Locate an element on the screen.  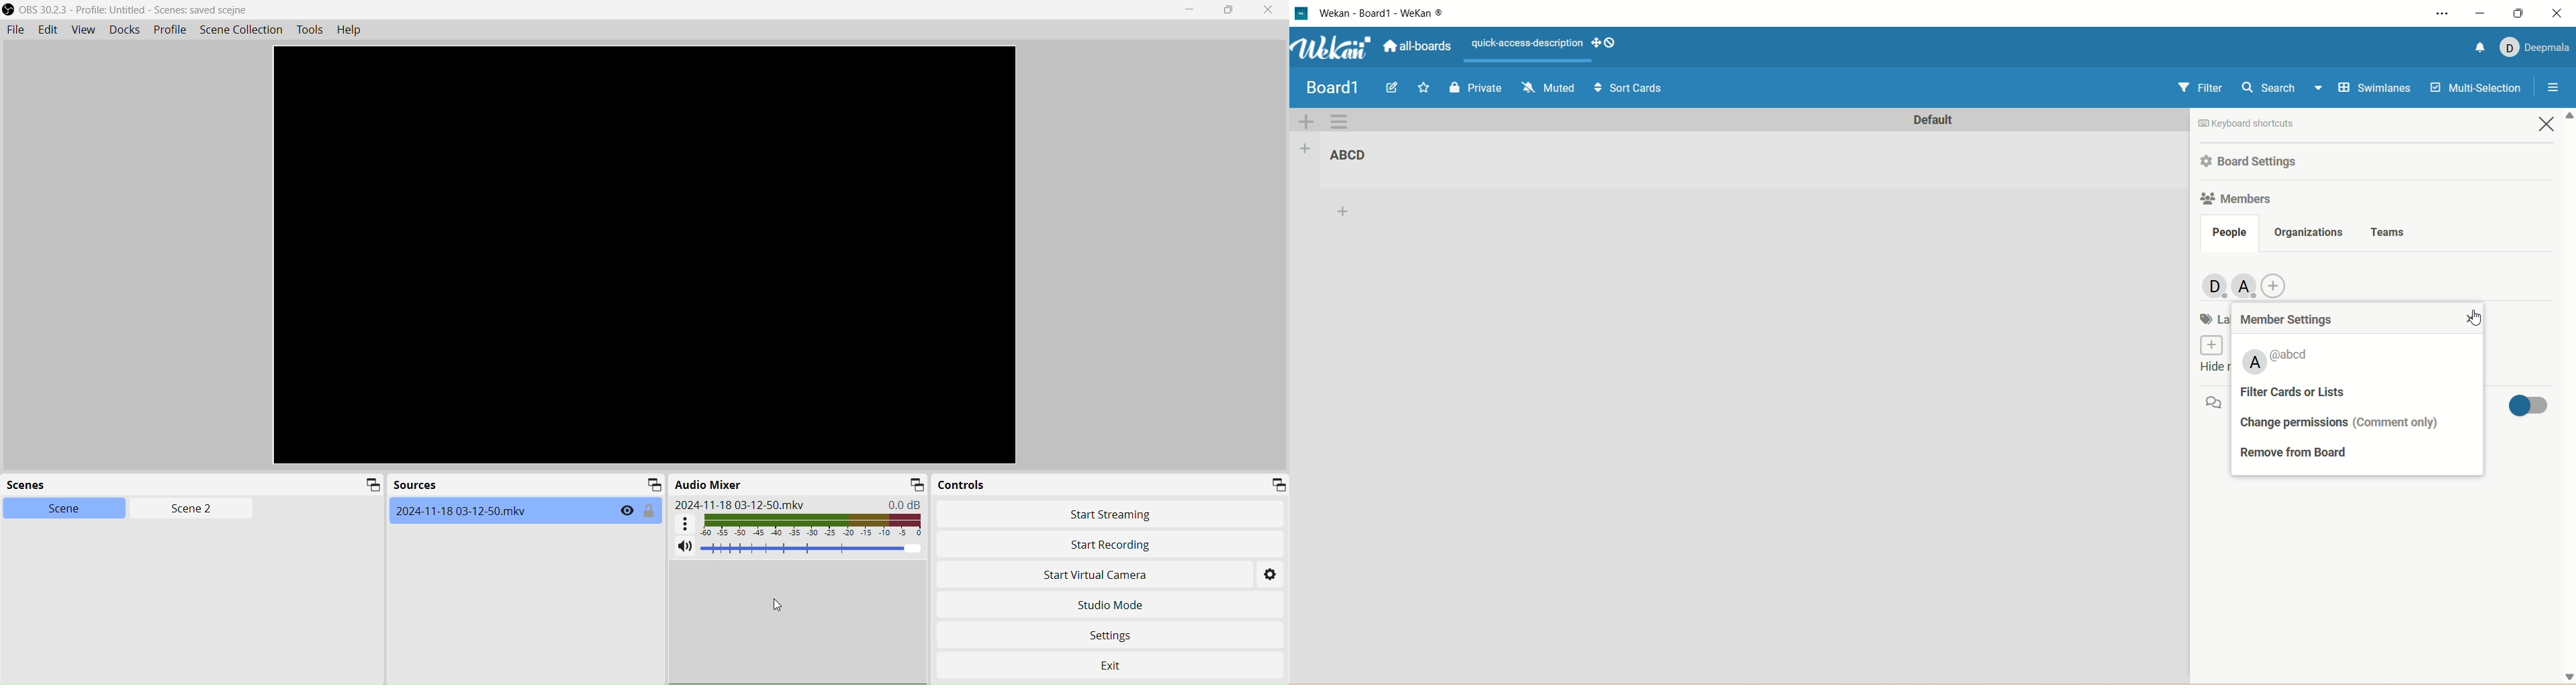
WebCam Source is located at coordinates (464, 510).